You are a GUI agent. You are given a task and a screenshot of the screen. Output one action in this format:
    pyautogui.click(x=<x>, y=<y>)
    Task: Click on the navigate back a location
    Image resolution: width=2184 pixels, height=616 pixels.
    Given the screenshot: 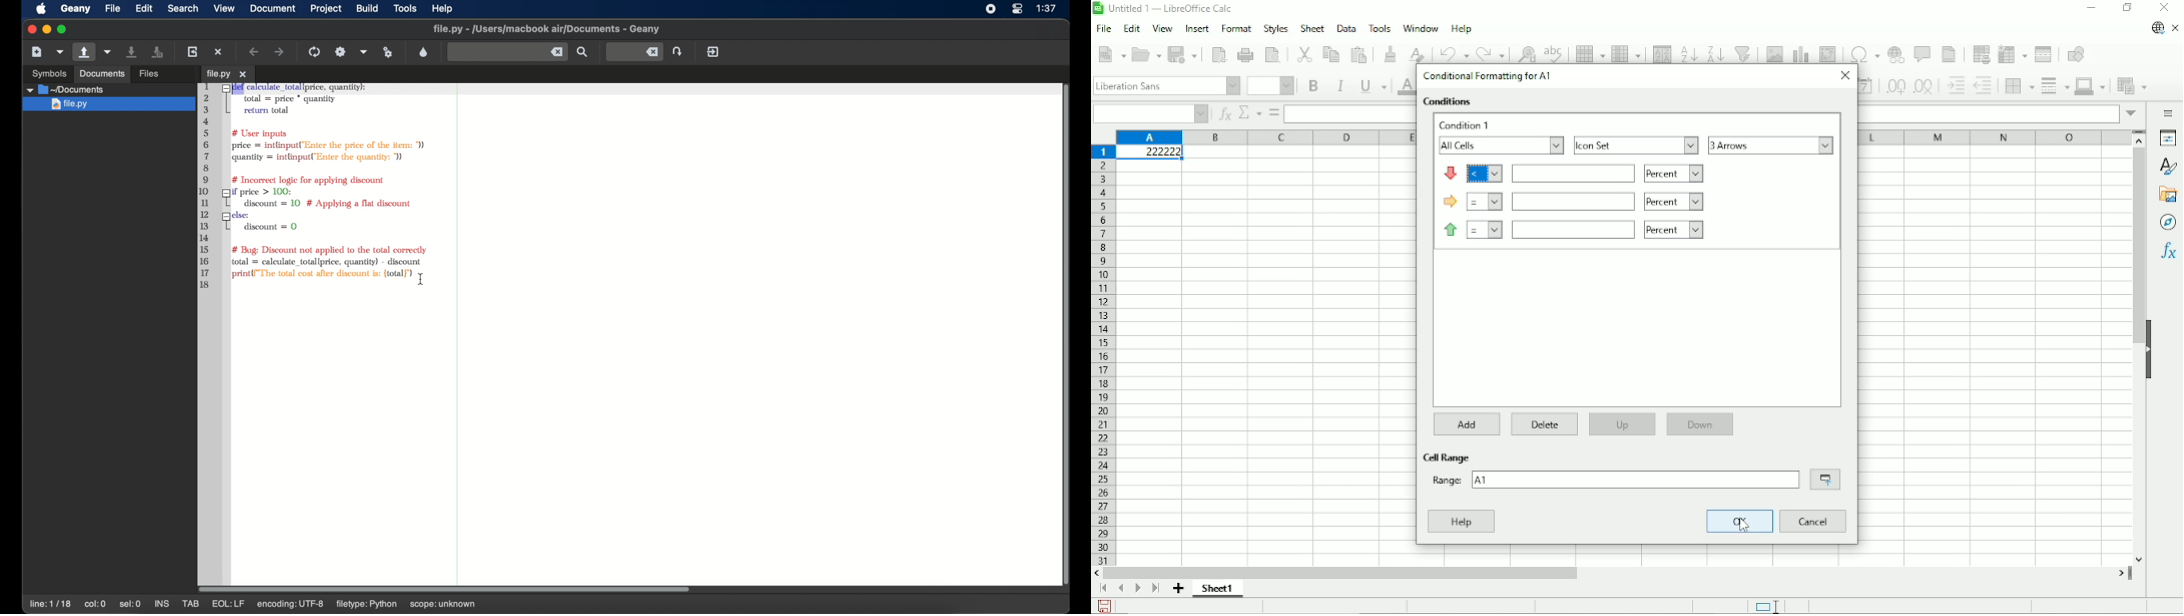 What is the action you would take?
    pyautogui.click(x=255, y=52)
    